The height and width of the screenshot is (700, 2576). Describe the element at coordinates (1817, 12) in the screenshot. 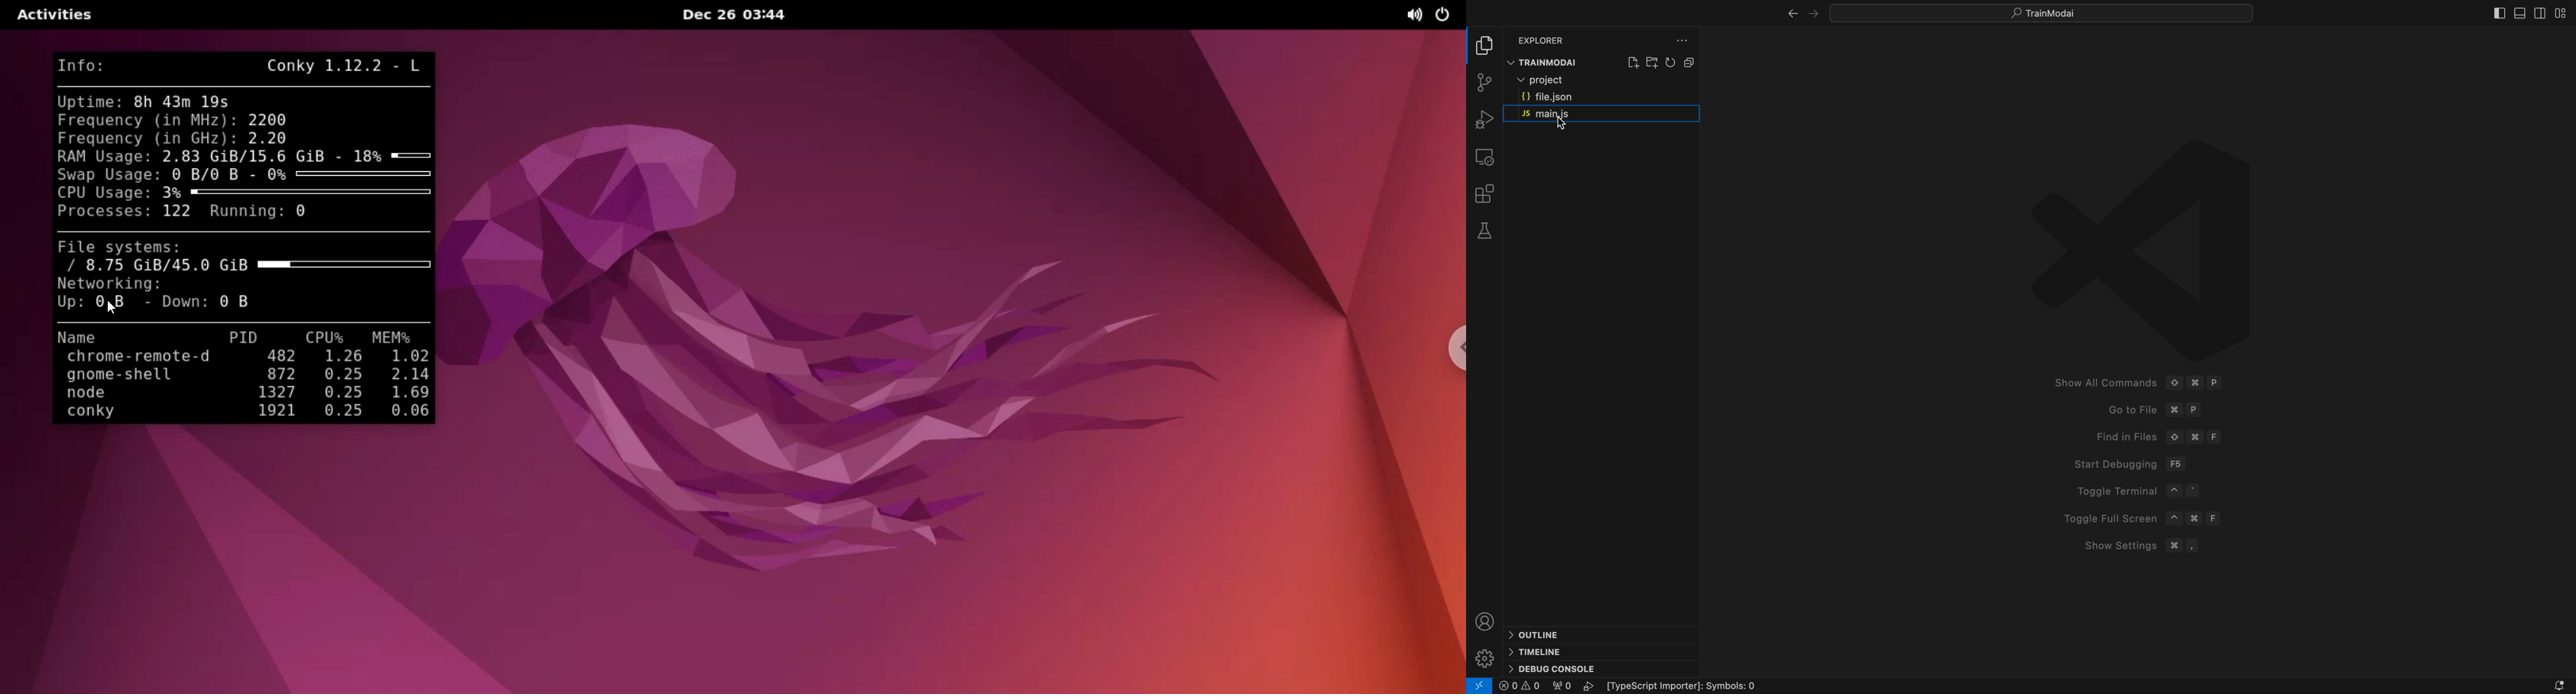

I see `left arrows` at that location.